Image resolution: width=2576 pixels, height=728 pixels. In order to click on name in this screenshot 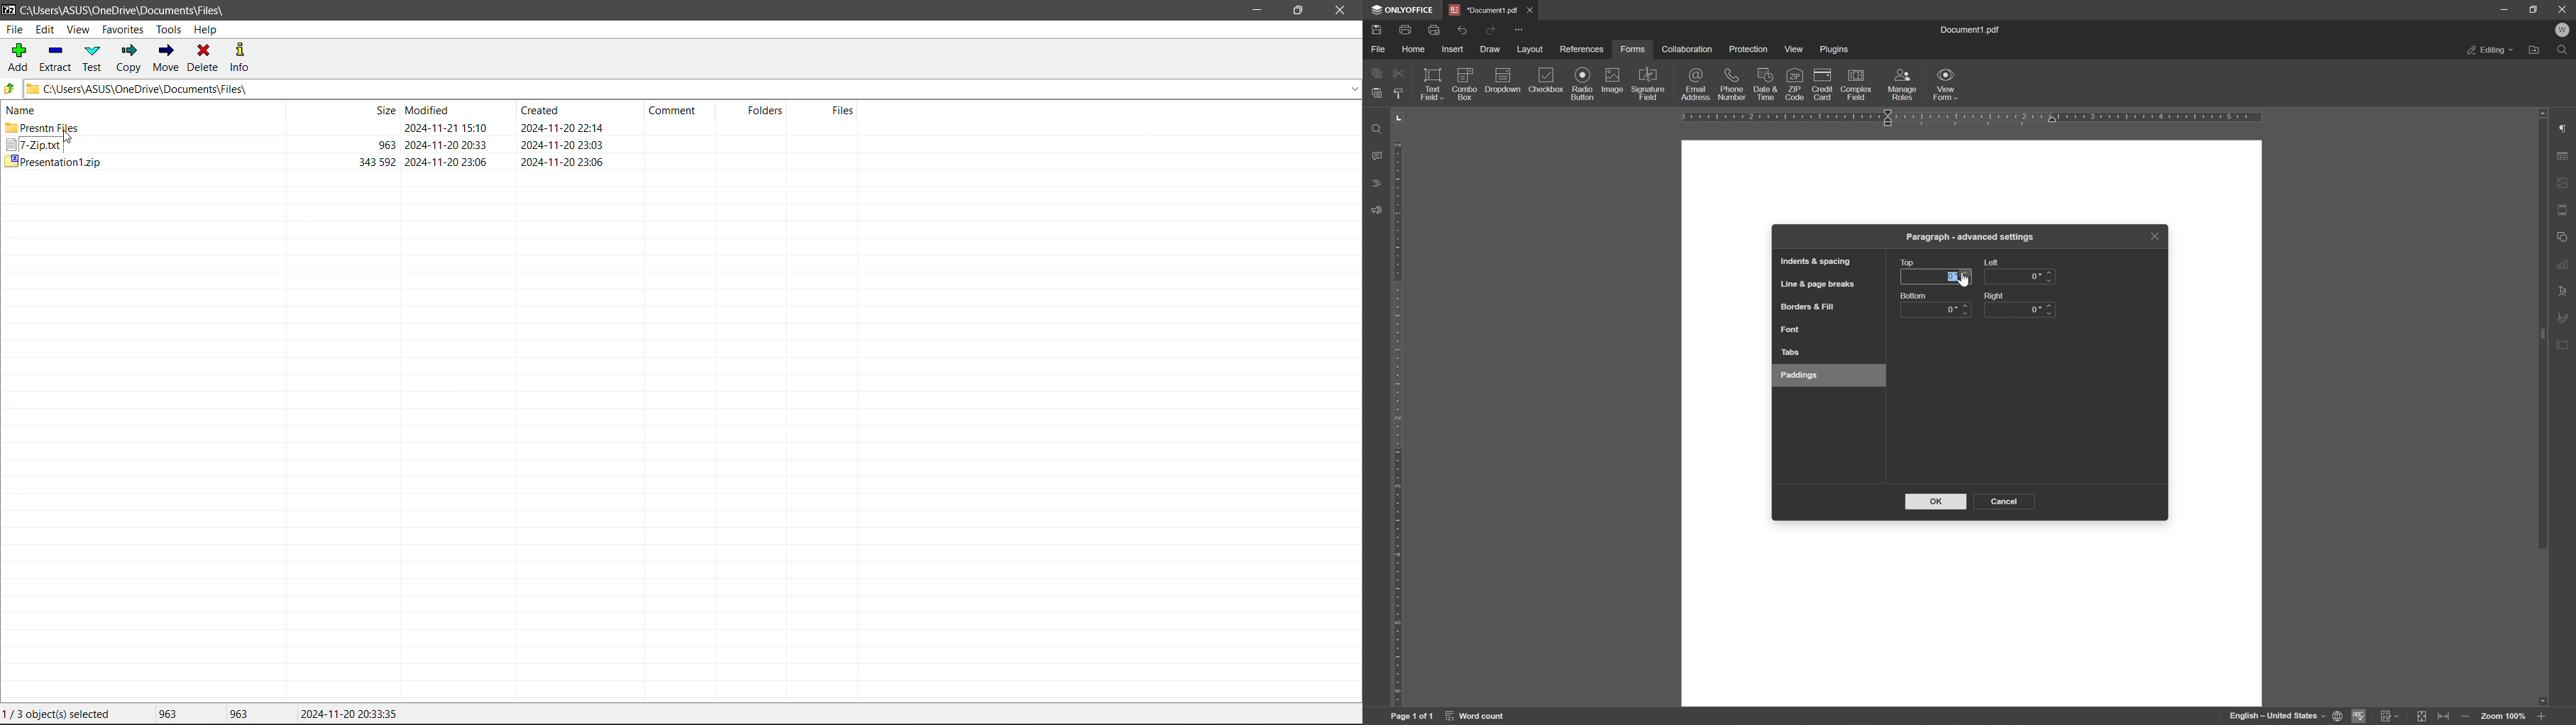, I will do `click(28, 109)`.